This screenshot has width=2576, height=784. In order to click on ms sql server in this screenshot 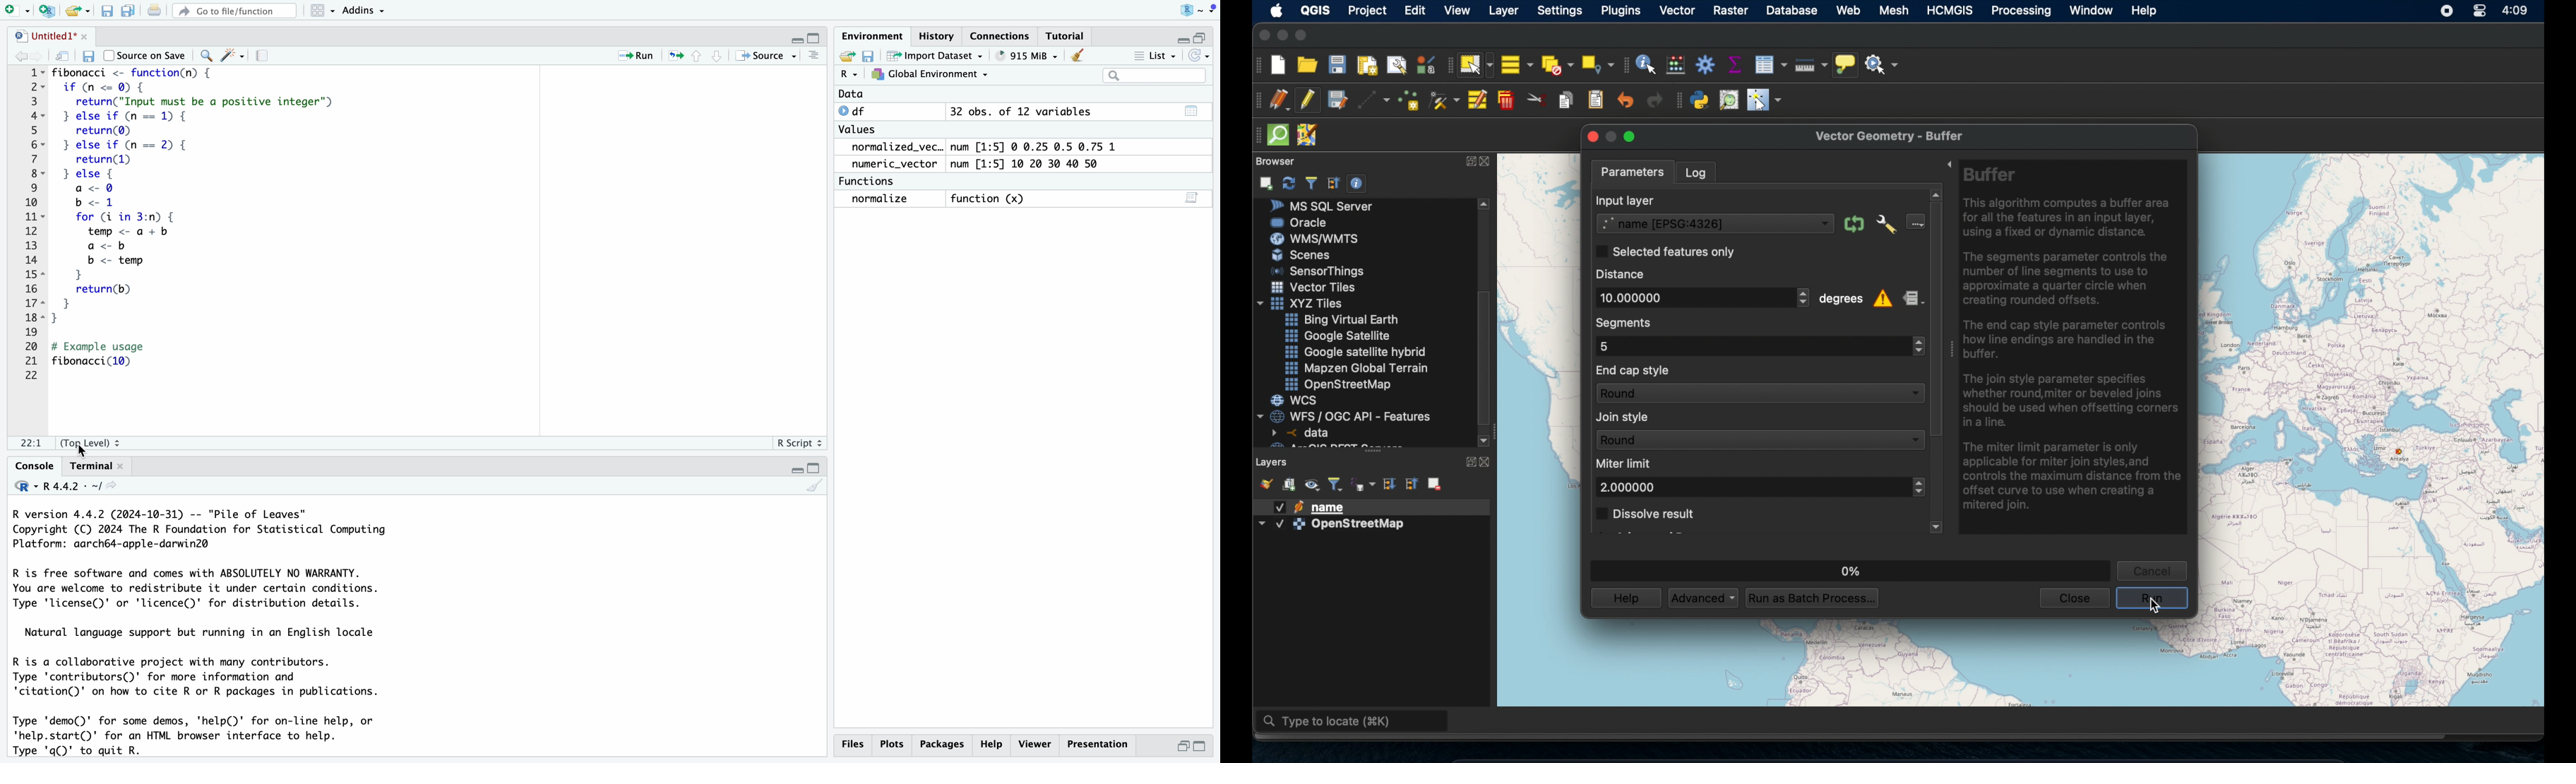, I will do `click(1328, 206)`.